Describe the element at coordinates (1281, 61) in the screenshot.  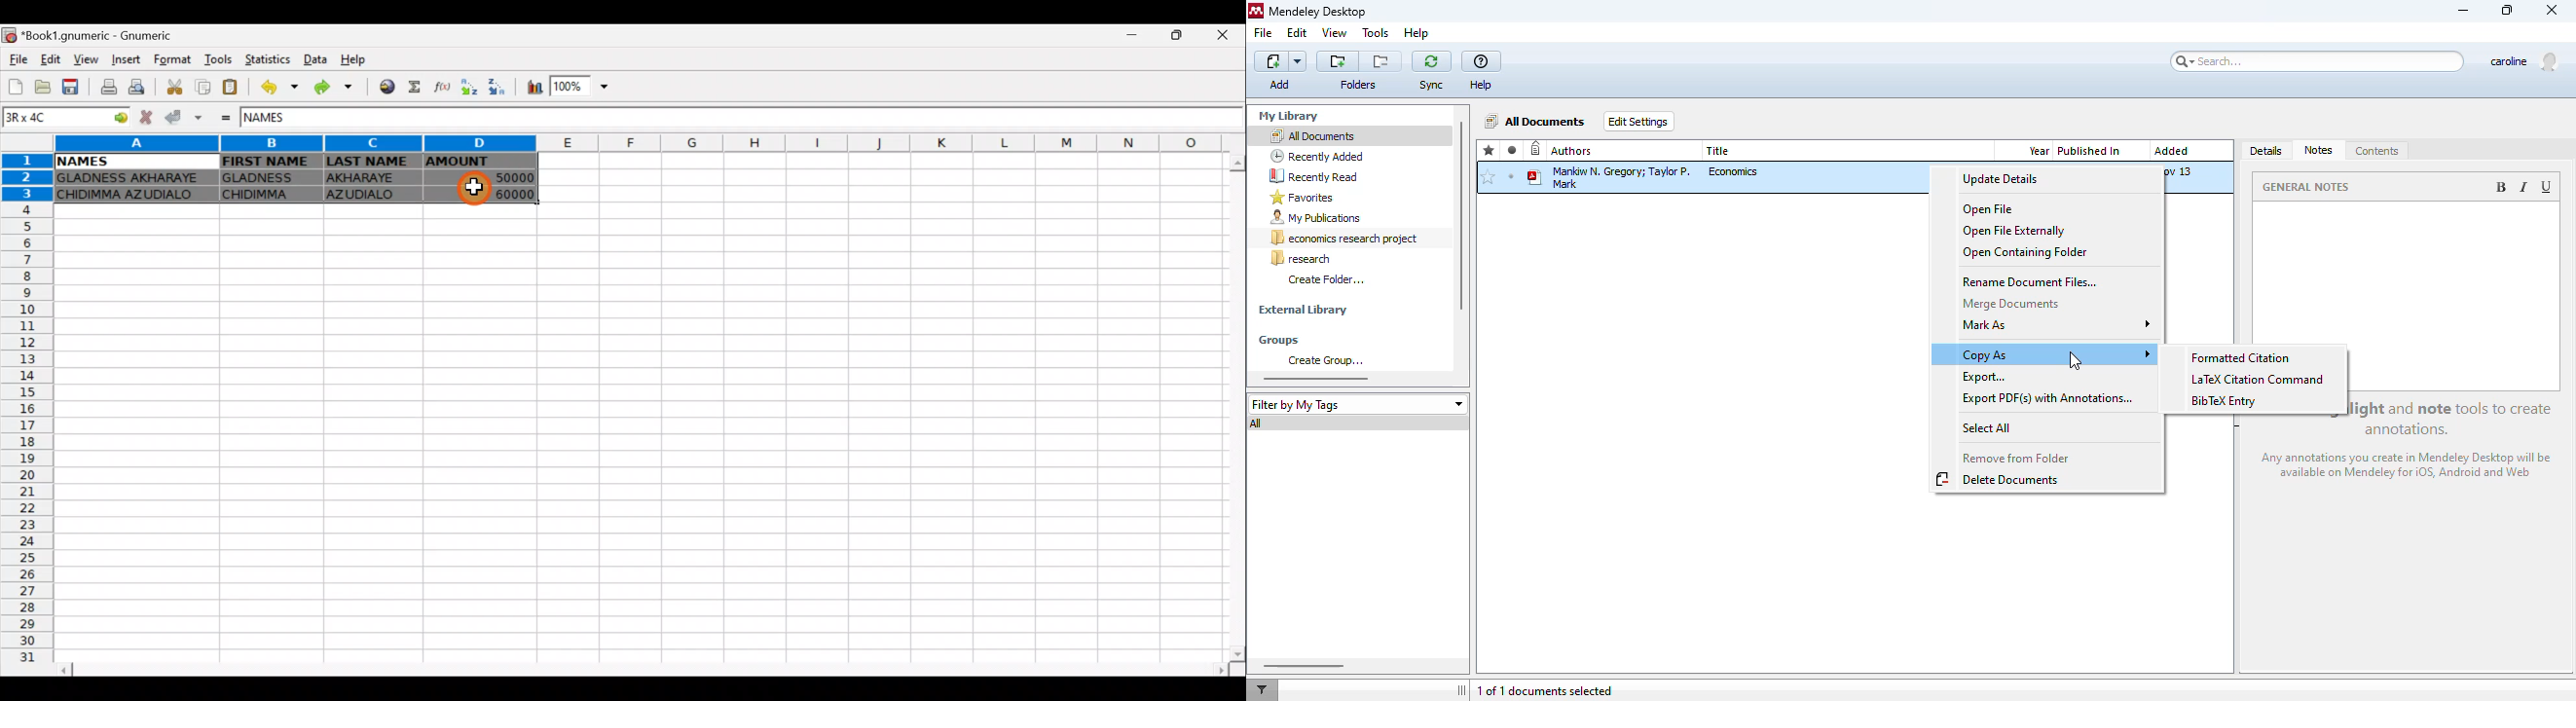
I see `add` at that location.